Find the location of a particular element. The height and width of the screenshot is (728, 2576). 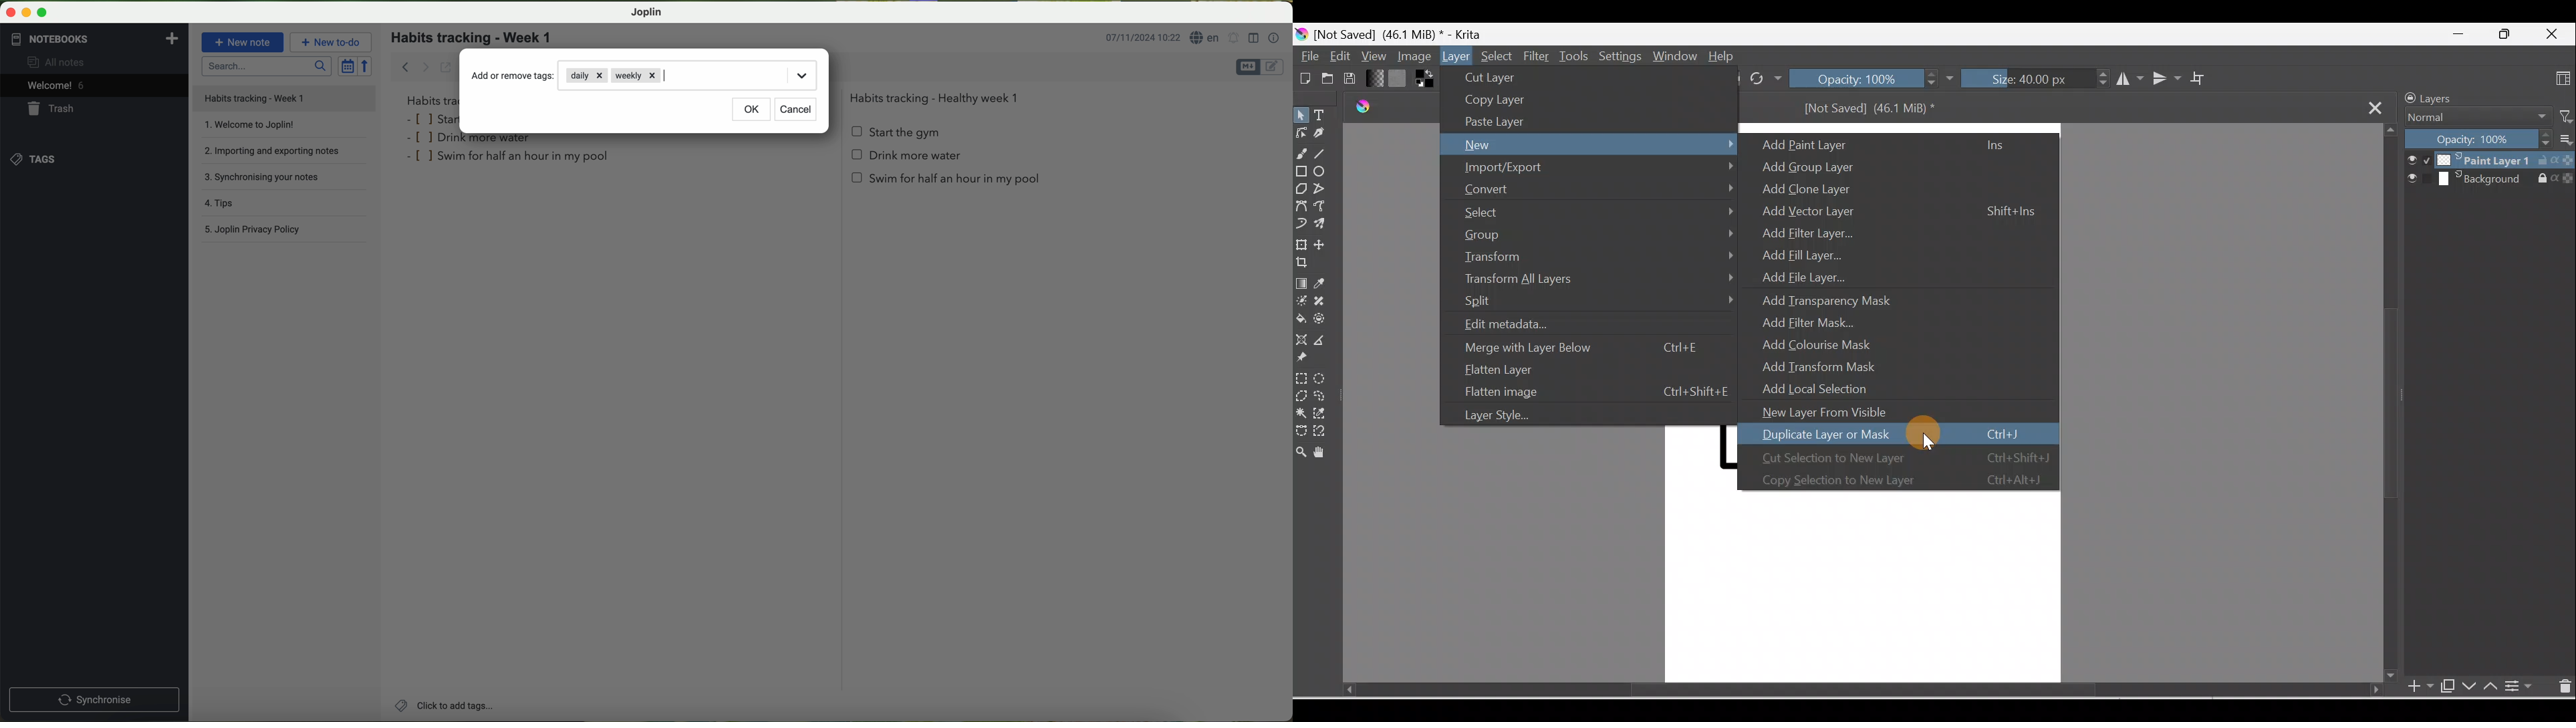

Enclose & fill tool is located at coordinates (1323, 322).